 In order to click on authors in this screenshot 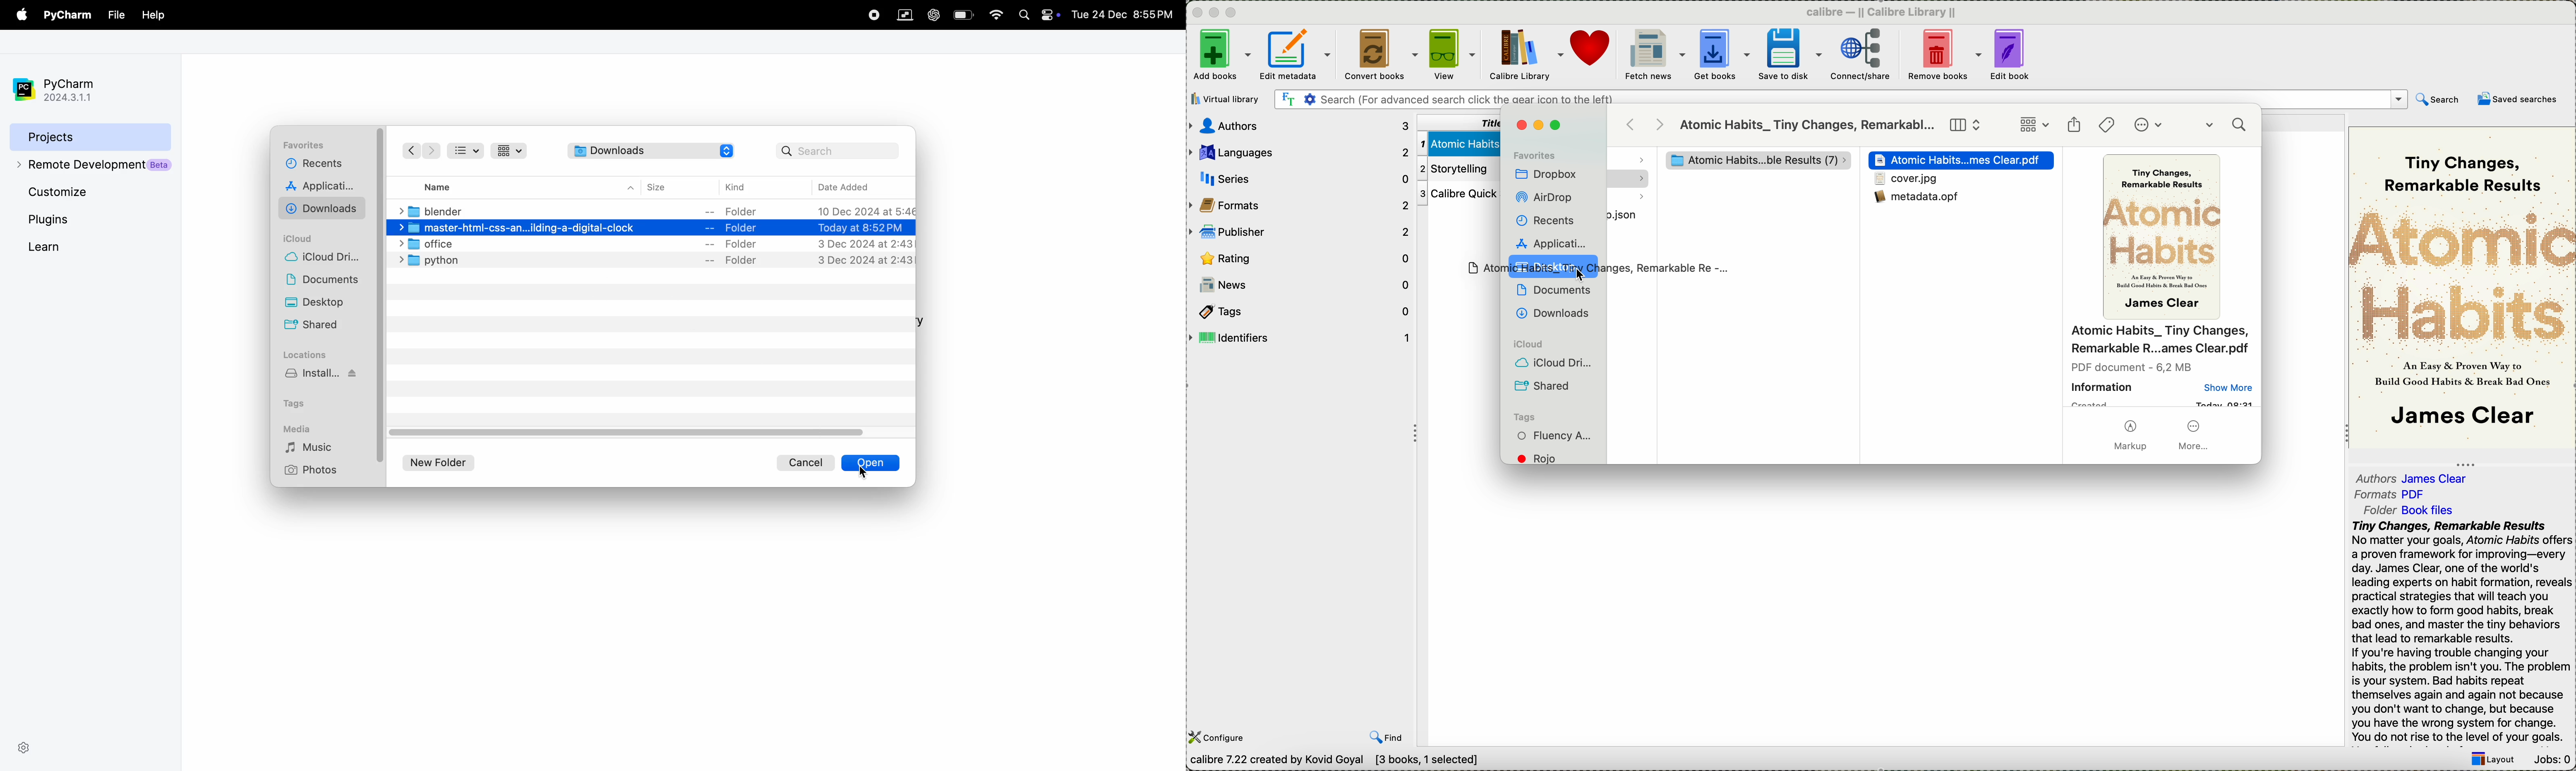, I will do `click(1300, 126)`.